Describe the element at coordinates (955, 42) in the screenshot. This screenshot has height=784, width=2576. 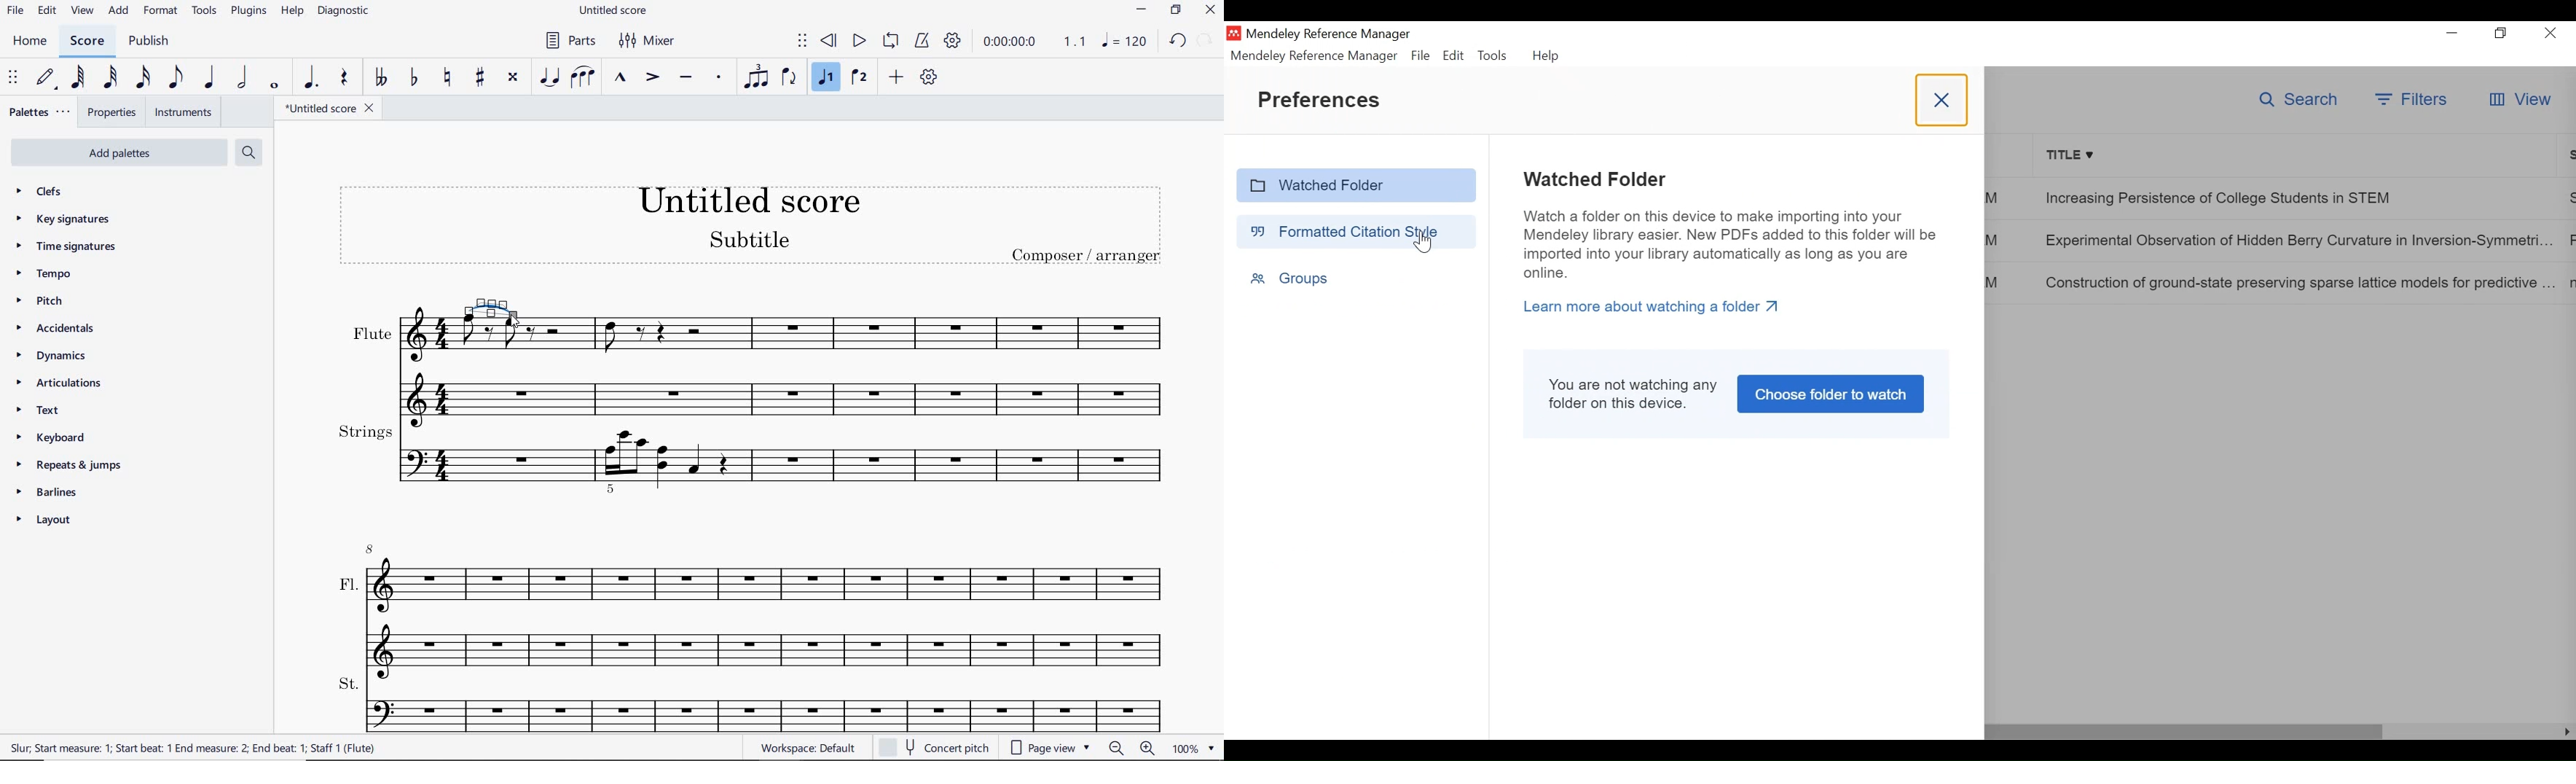
I see `PLAYBACK SETTINGS` at that location.